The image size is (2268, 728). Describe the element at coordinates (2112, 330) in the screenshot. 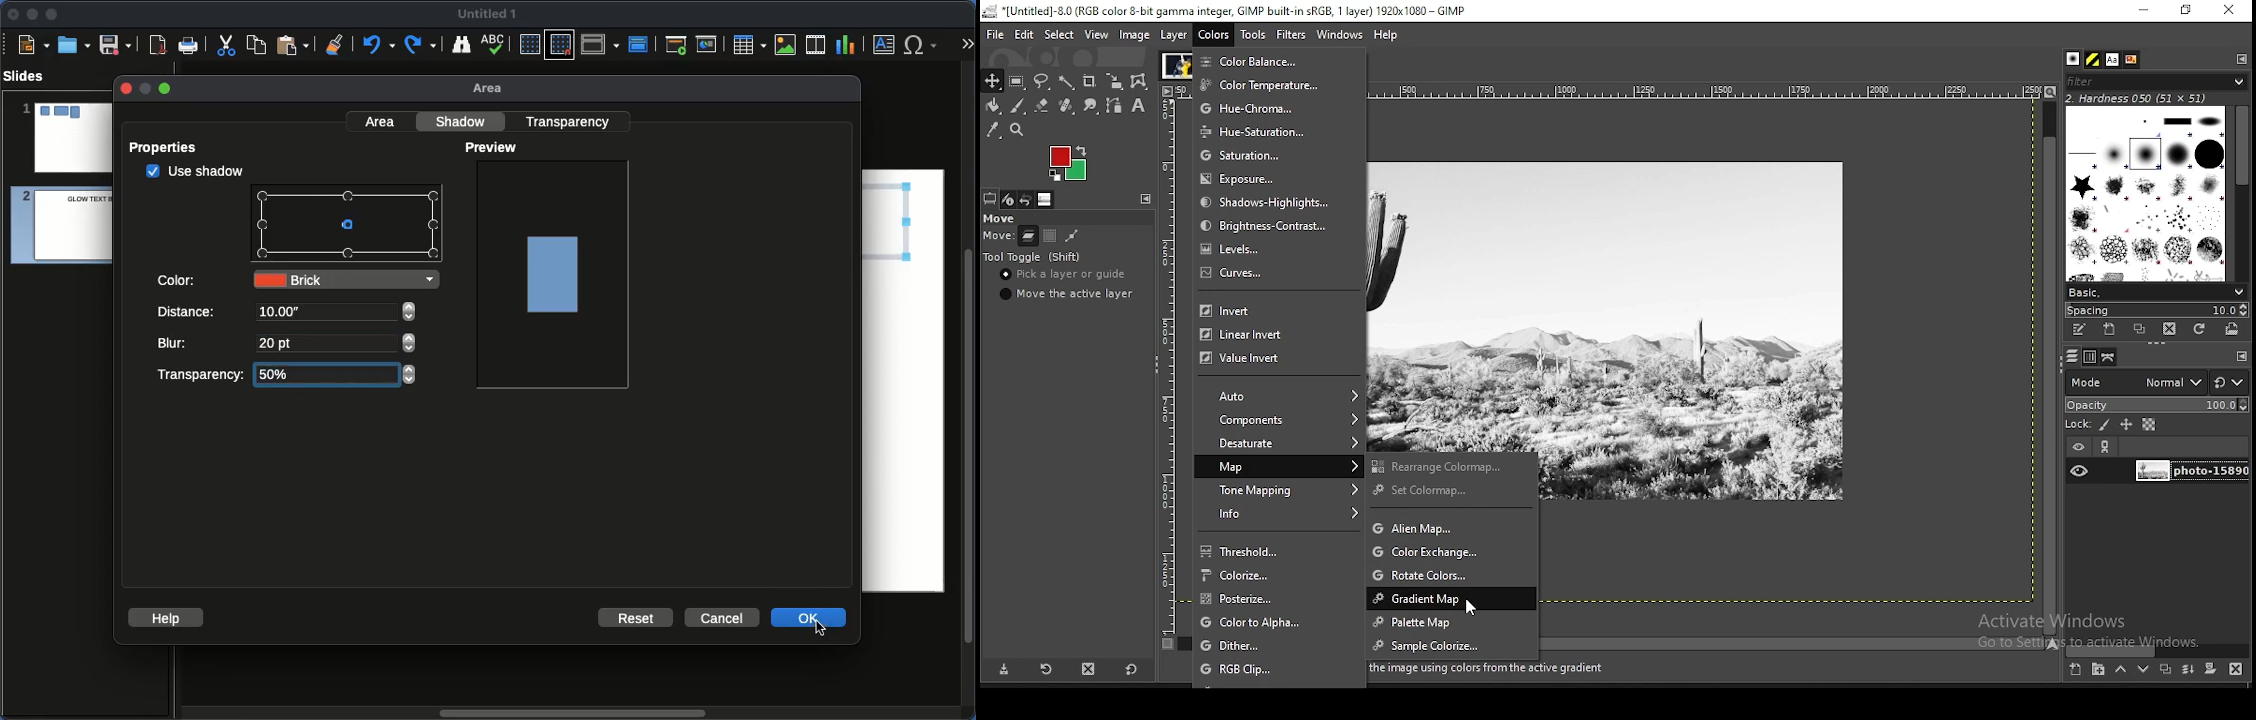

I see `create a new brush` at that location.